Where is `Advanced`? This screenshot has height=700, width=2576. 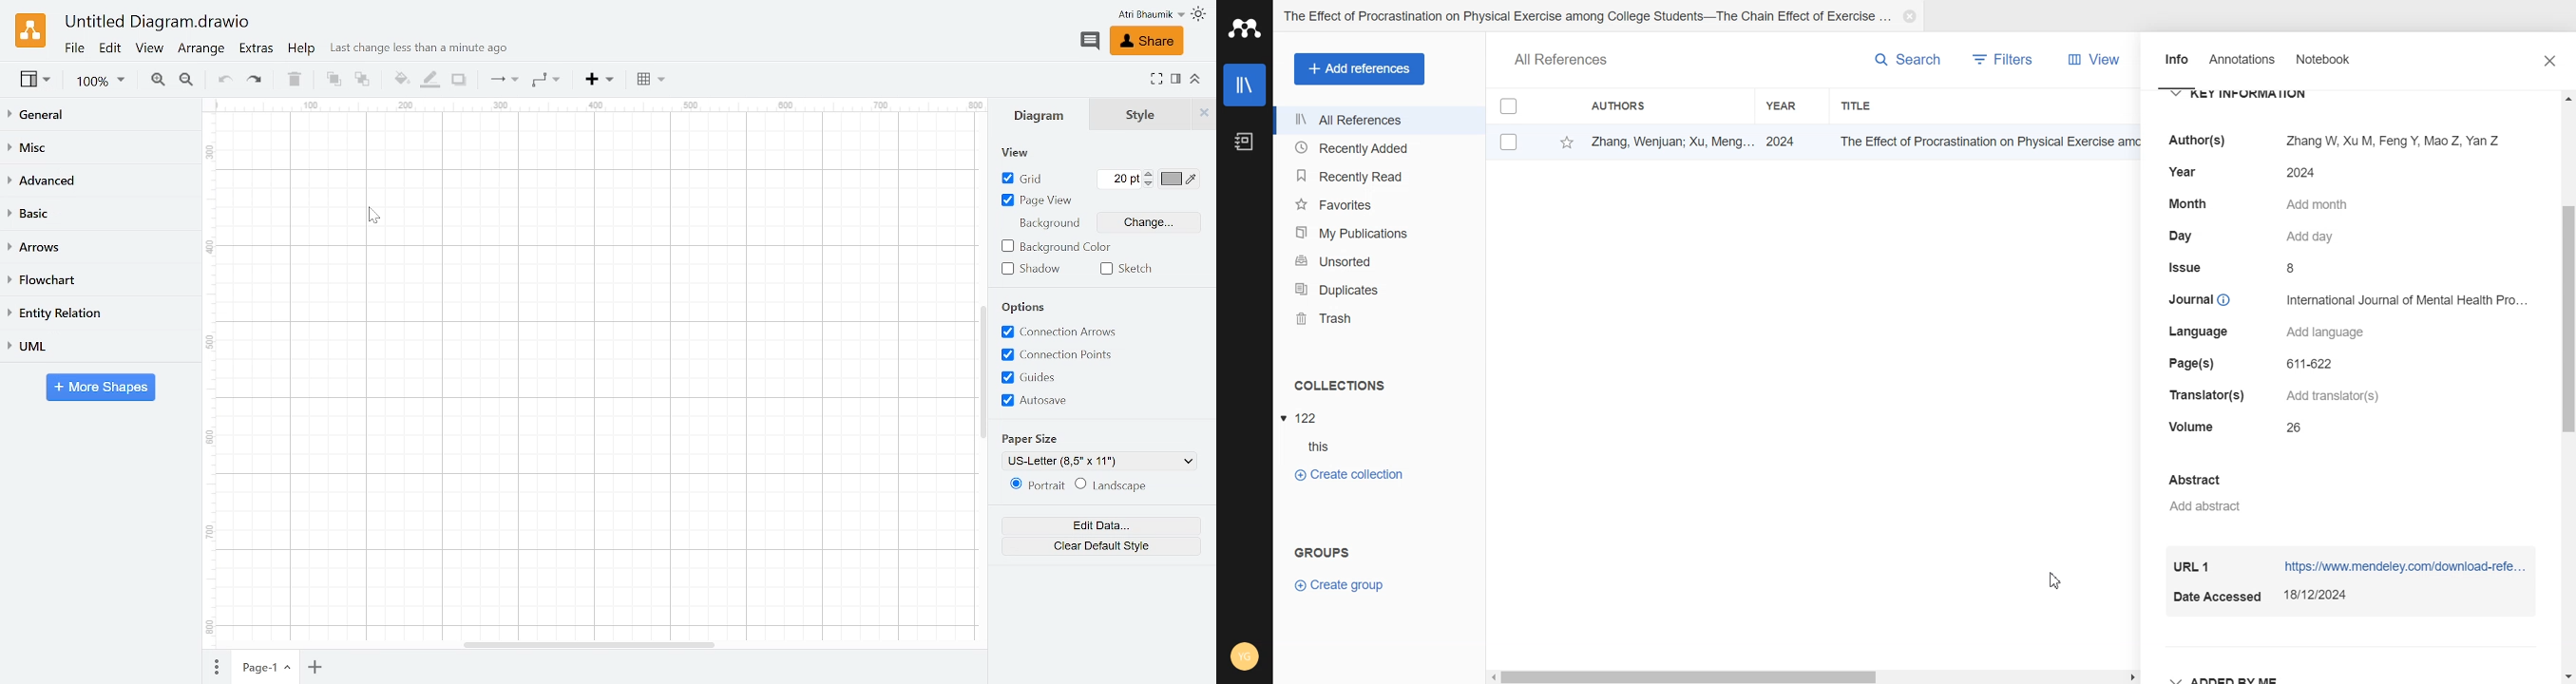
Advanced is located at coordinates (96, 180).